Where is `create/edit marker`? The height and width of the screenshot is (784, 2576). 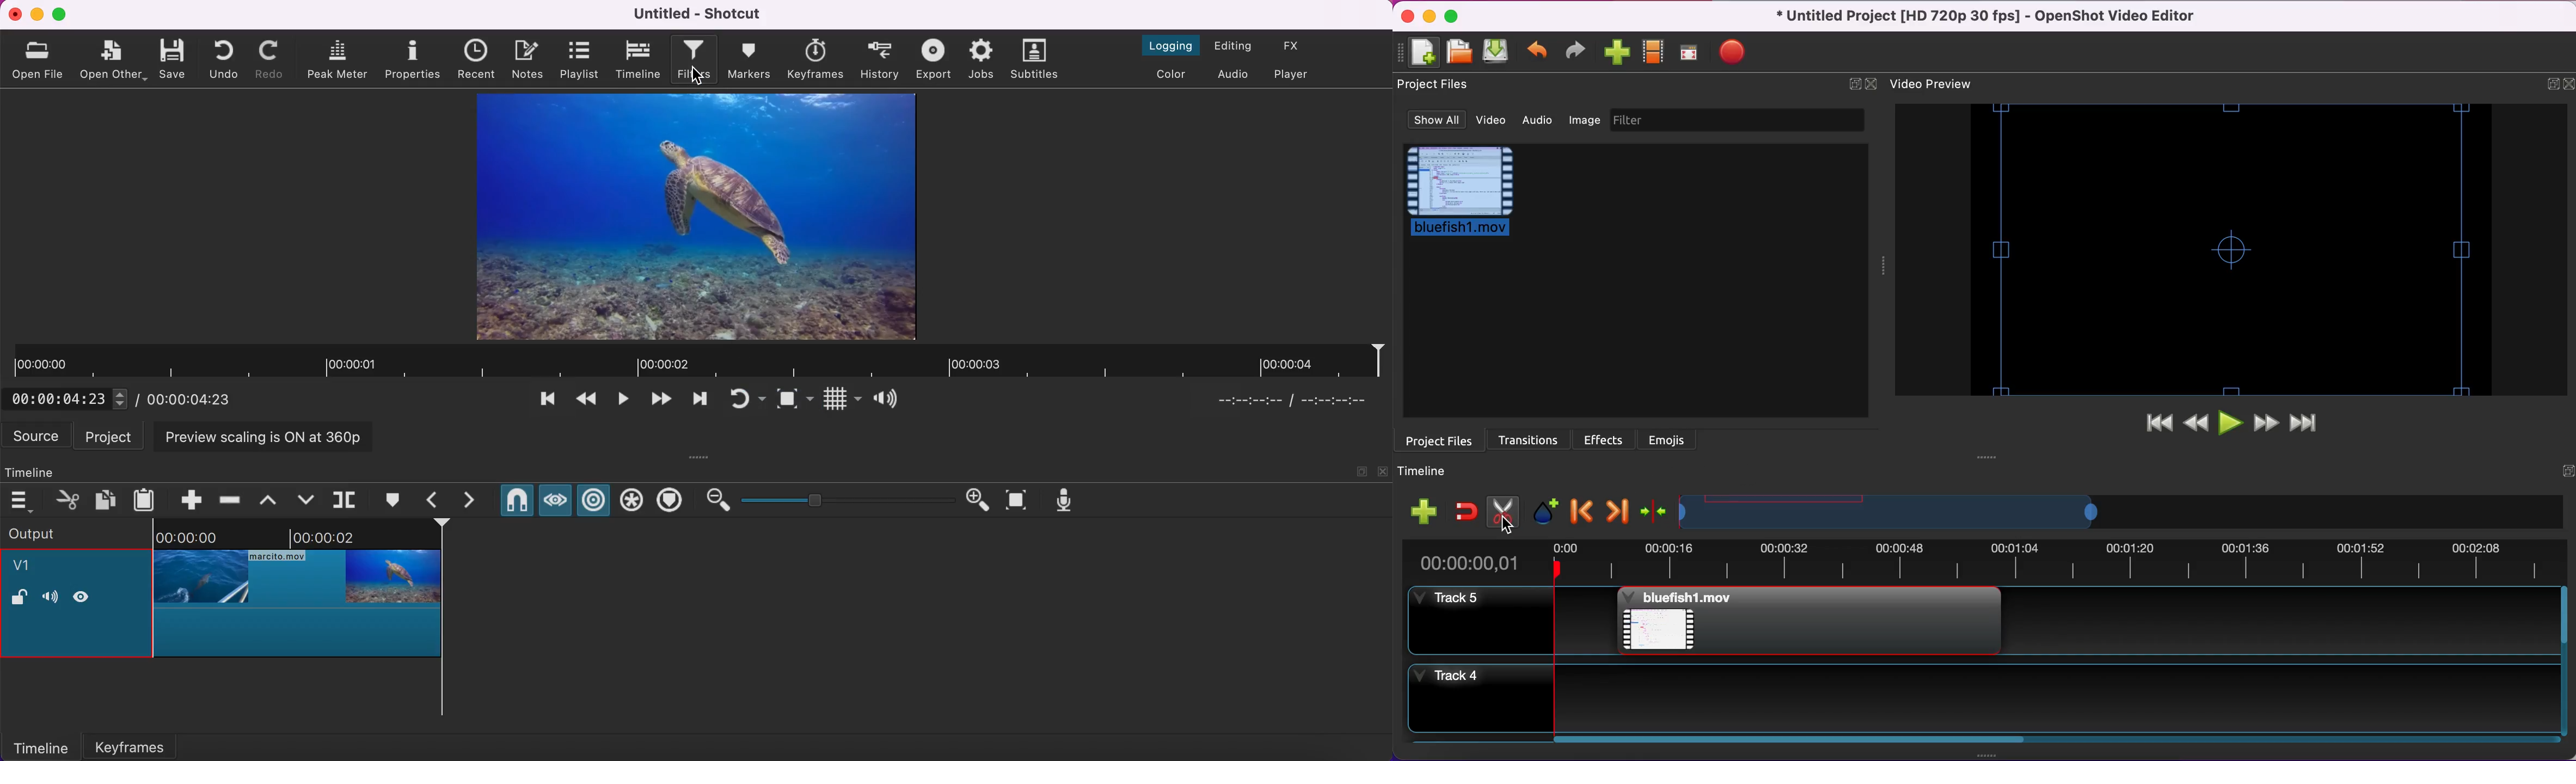
create/edit marker is located at coordinates (396, 500).